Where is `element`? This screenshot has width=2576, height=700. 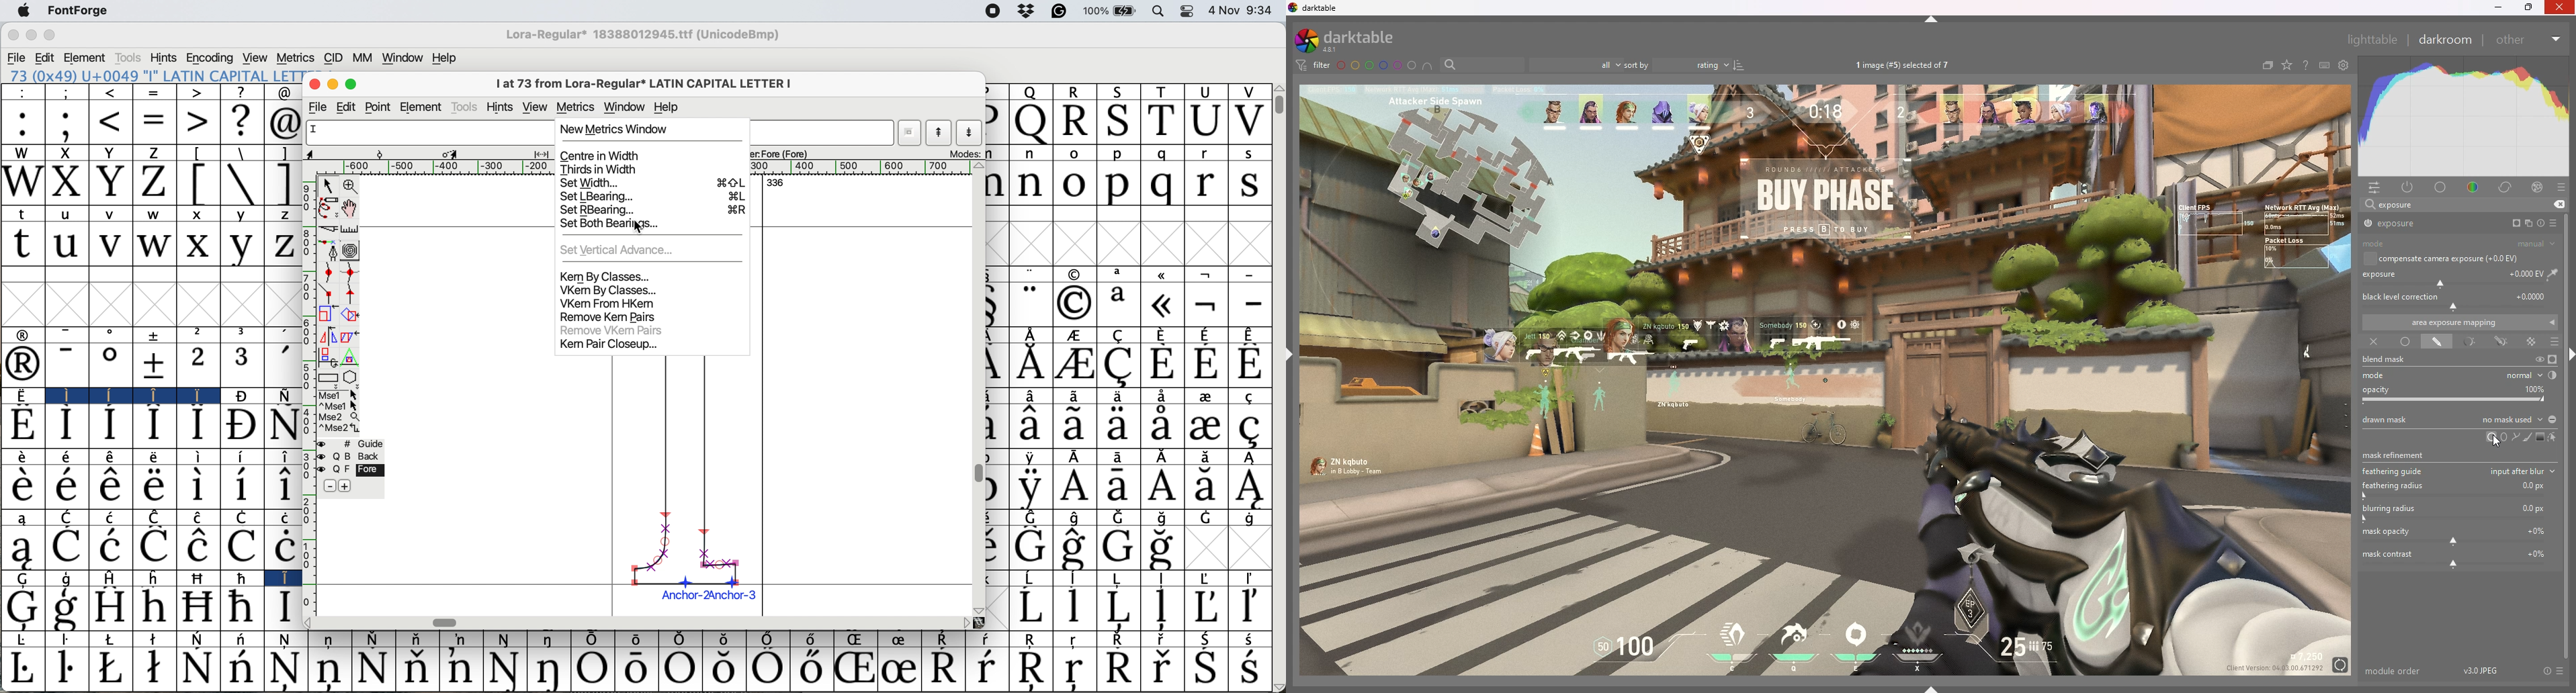
element is located at coordinates (422, 106).